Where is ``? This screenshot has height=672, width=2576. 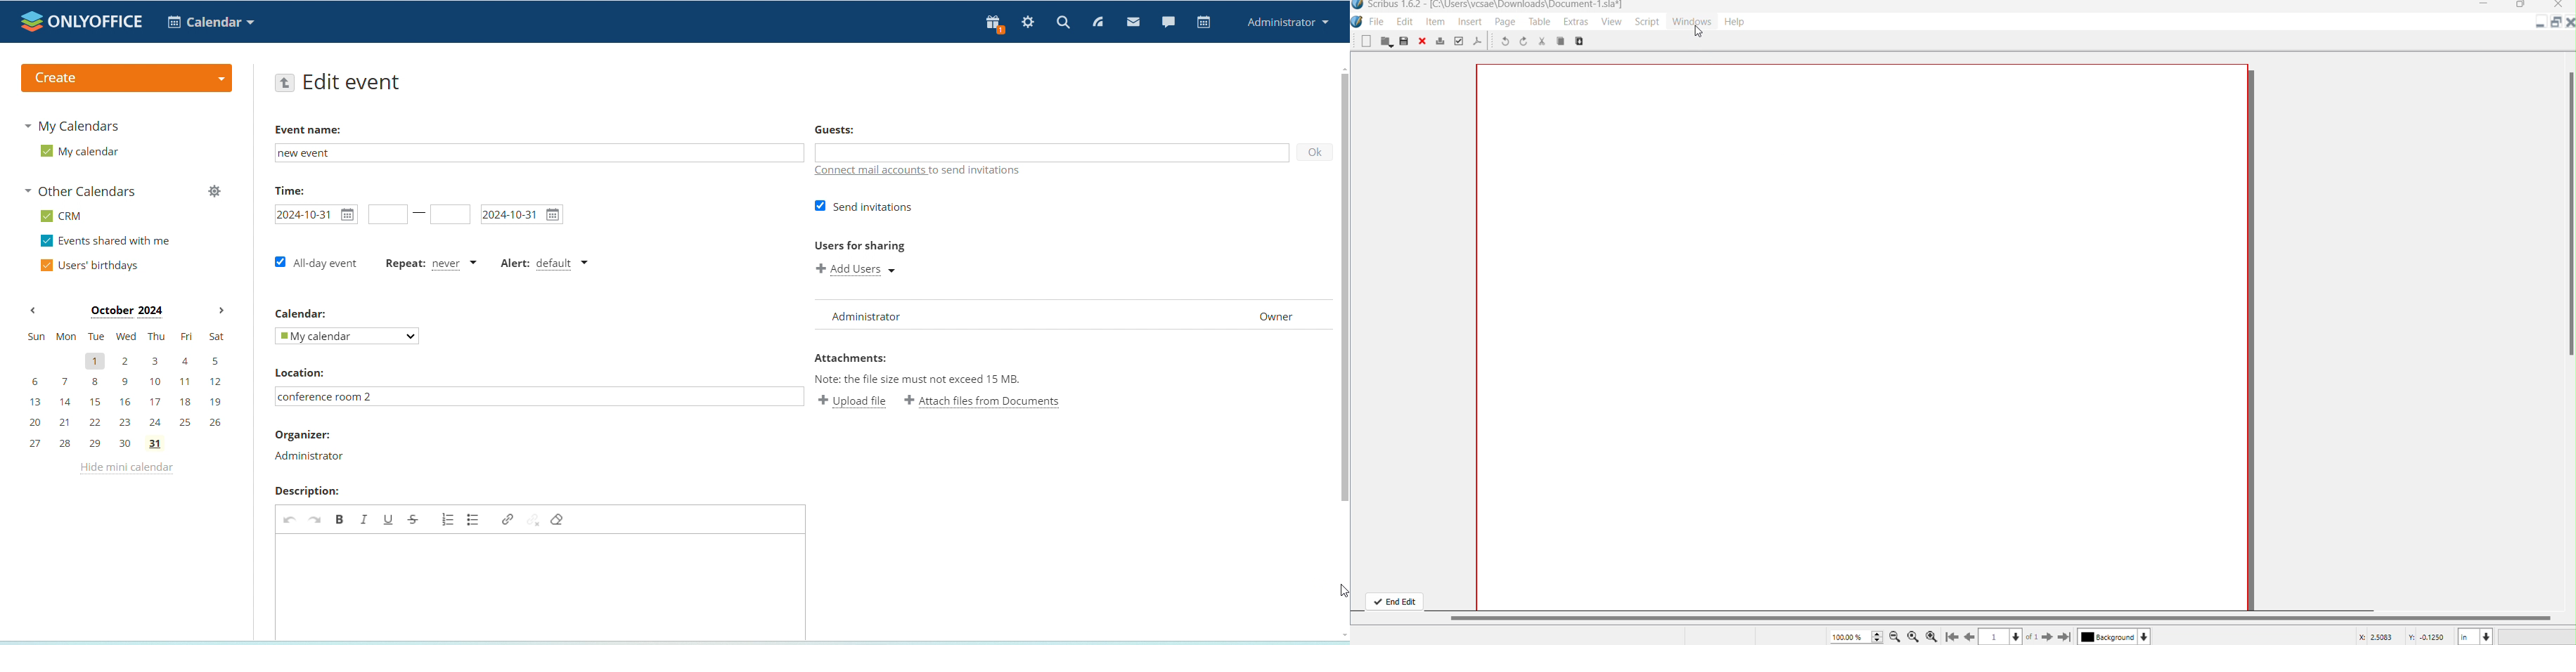
 is located at coordinates (1405, 40).